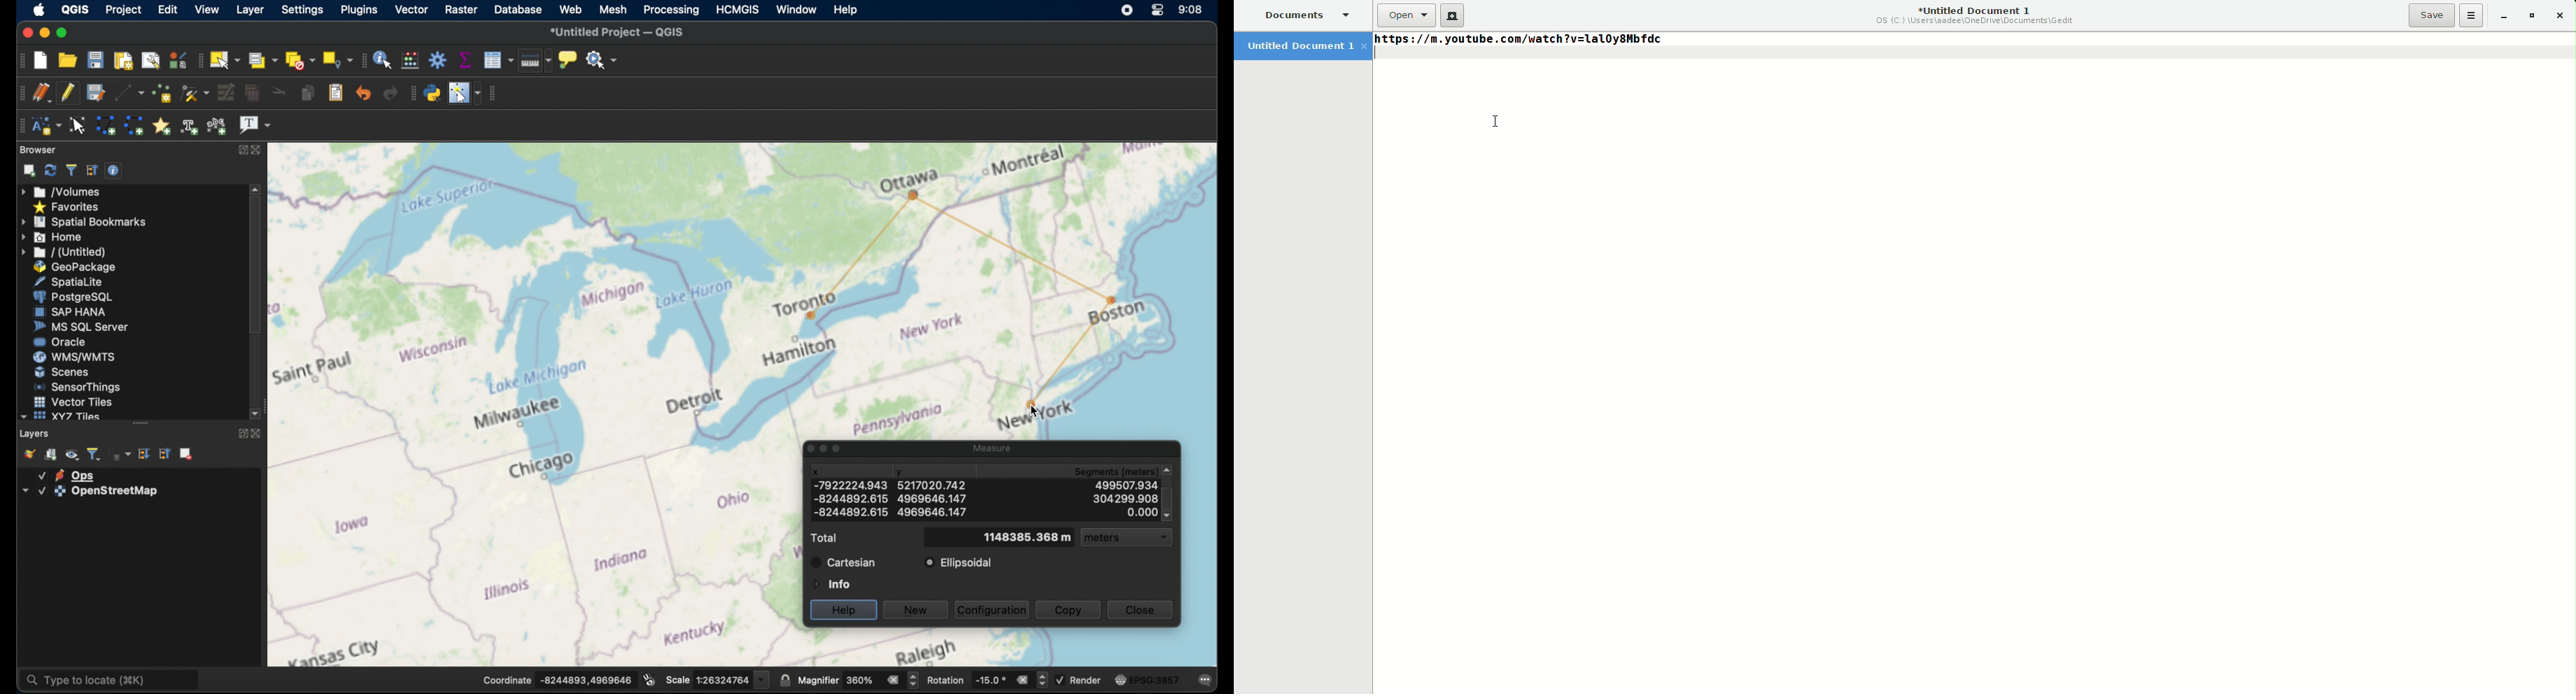  Describe the element at coordinates (257, 435) in the screenshot. I see `close` at that location.